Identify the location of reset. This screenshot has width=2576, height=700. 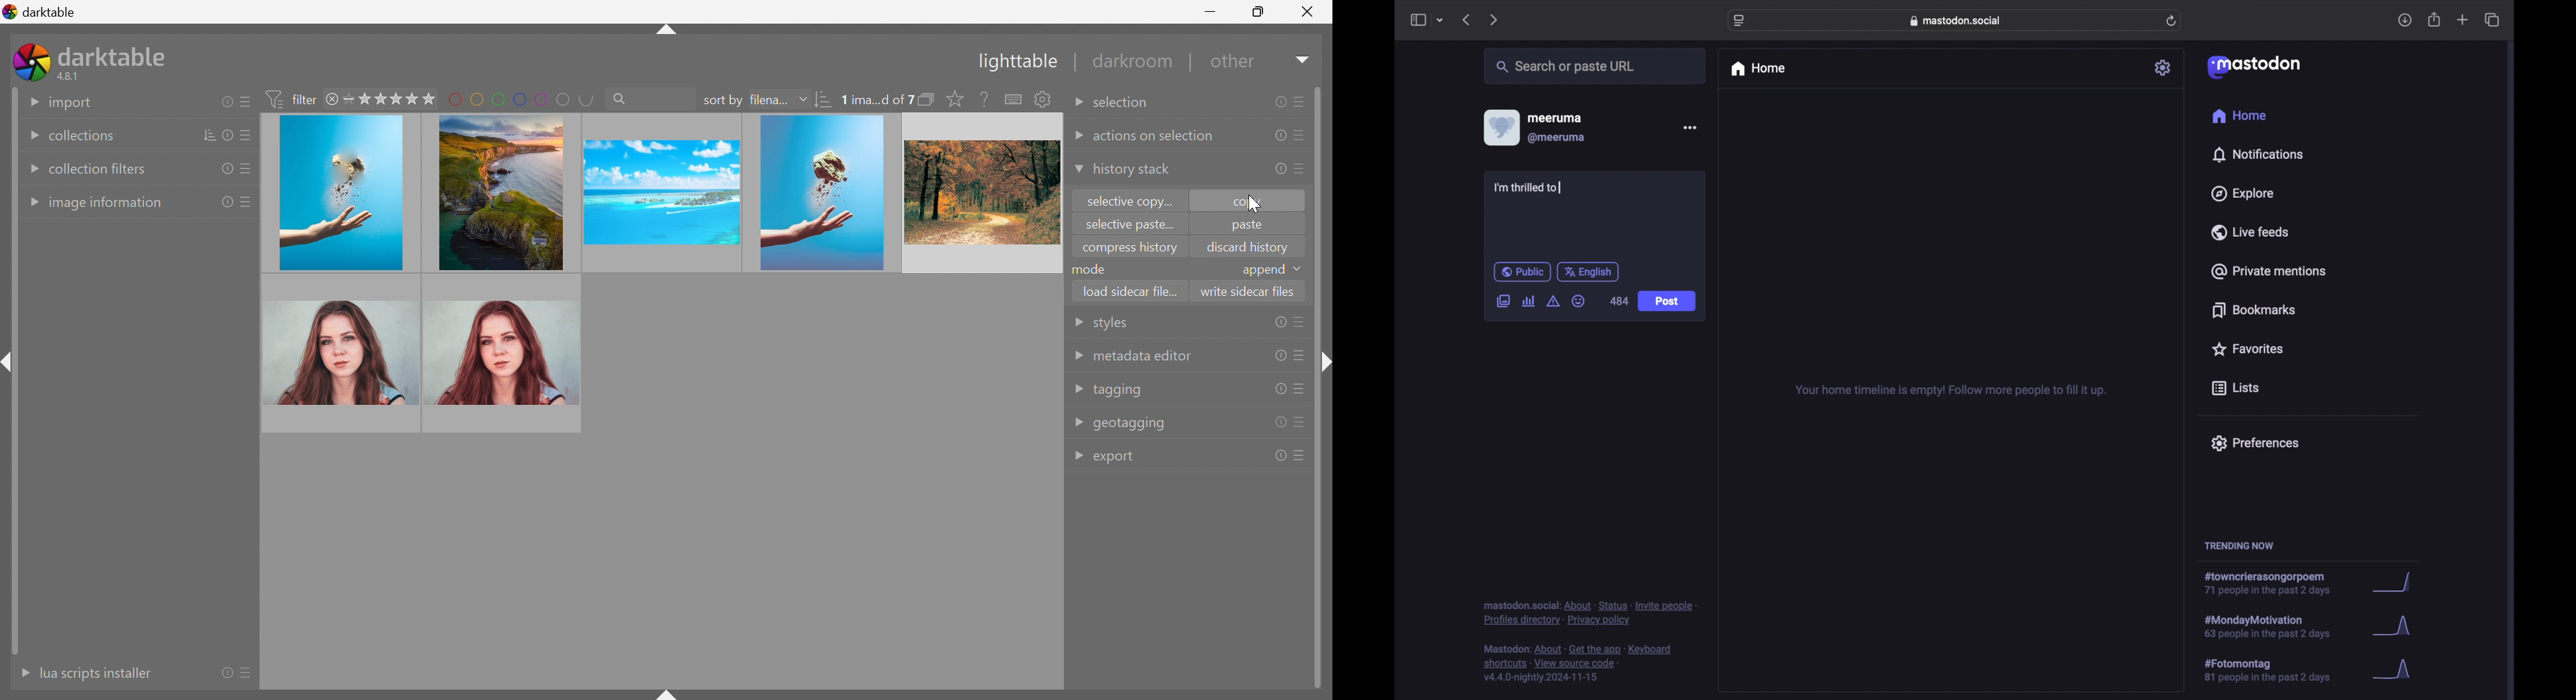
(1279, 102).